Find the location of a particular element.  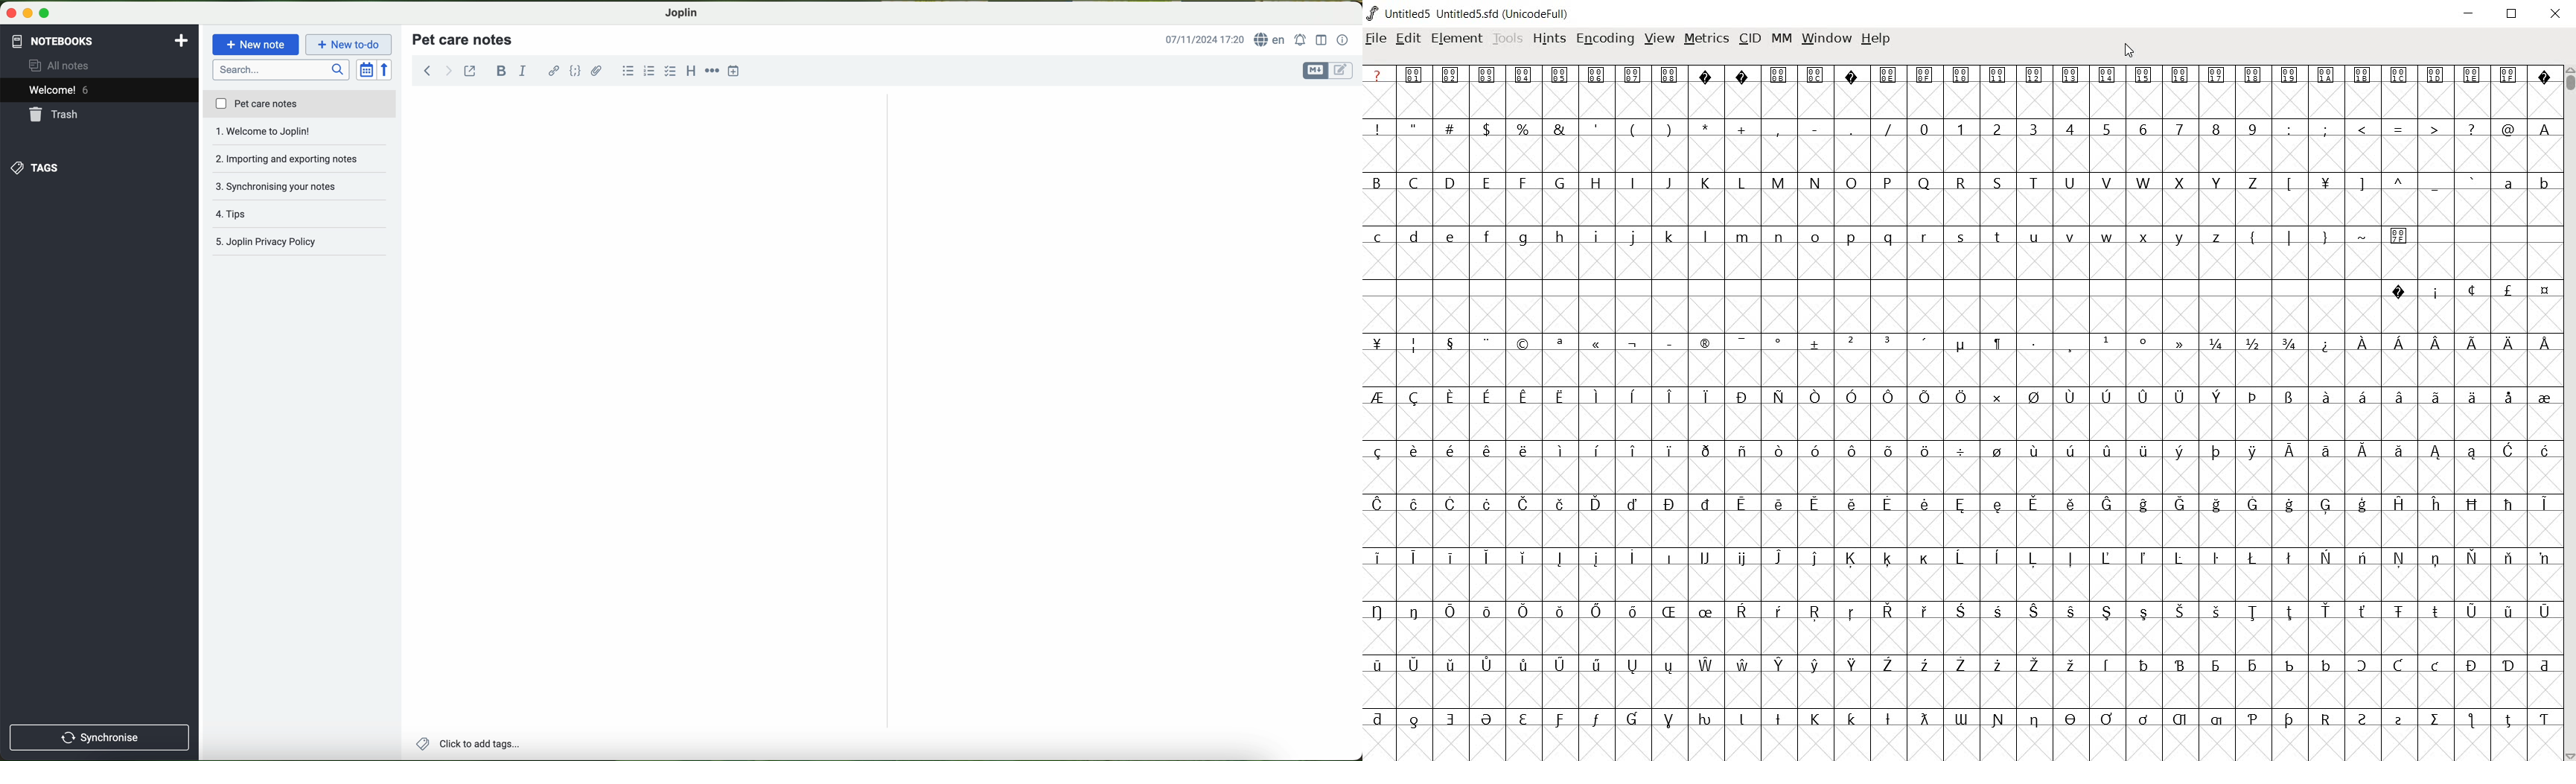

T is located at coordinates (2033, 182).